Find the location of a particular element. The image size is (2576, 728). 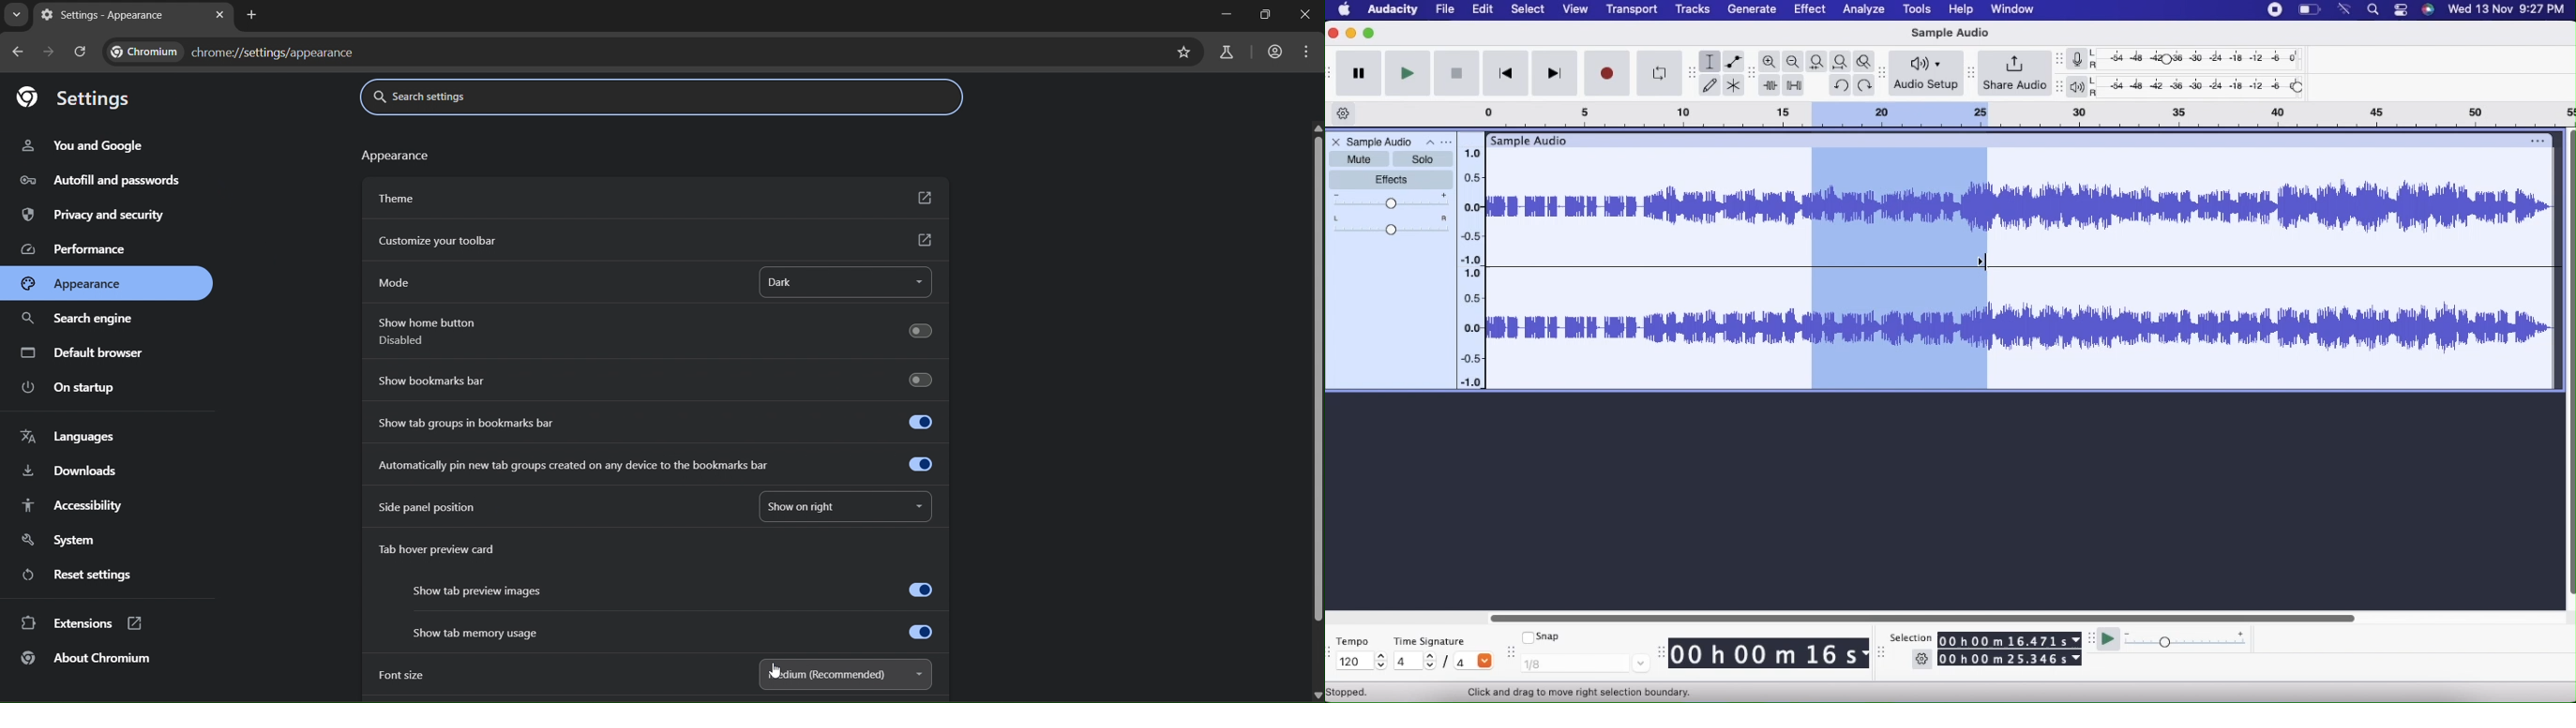

Settings is located at coordinates (1922, 661).